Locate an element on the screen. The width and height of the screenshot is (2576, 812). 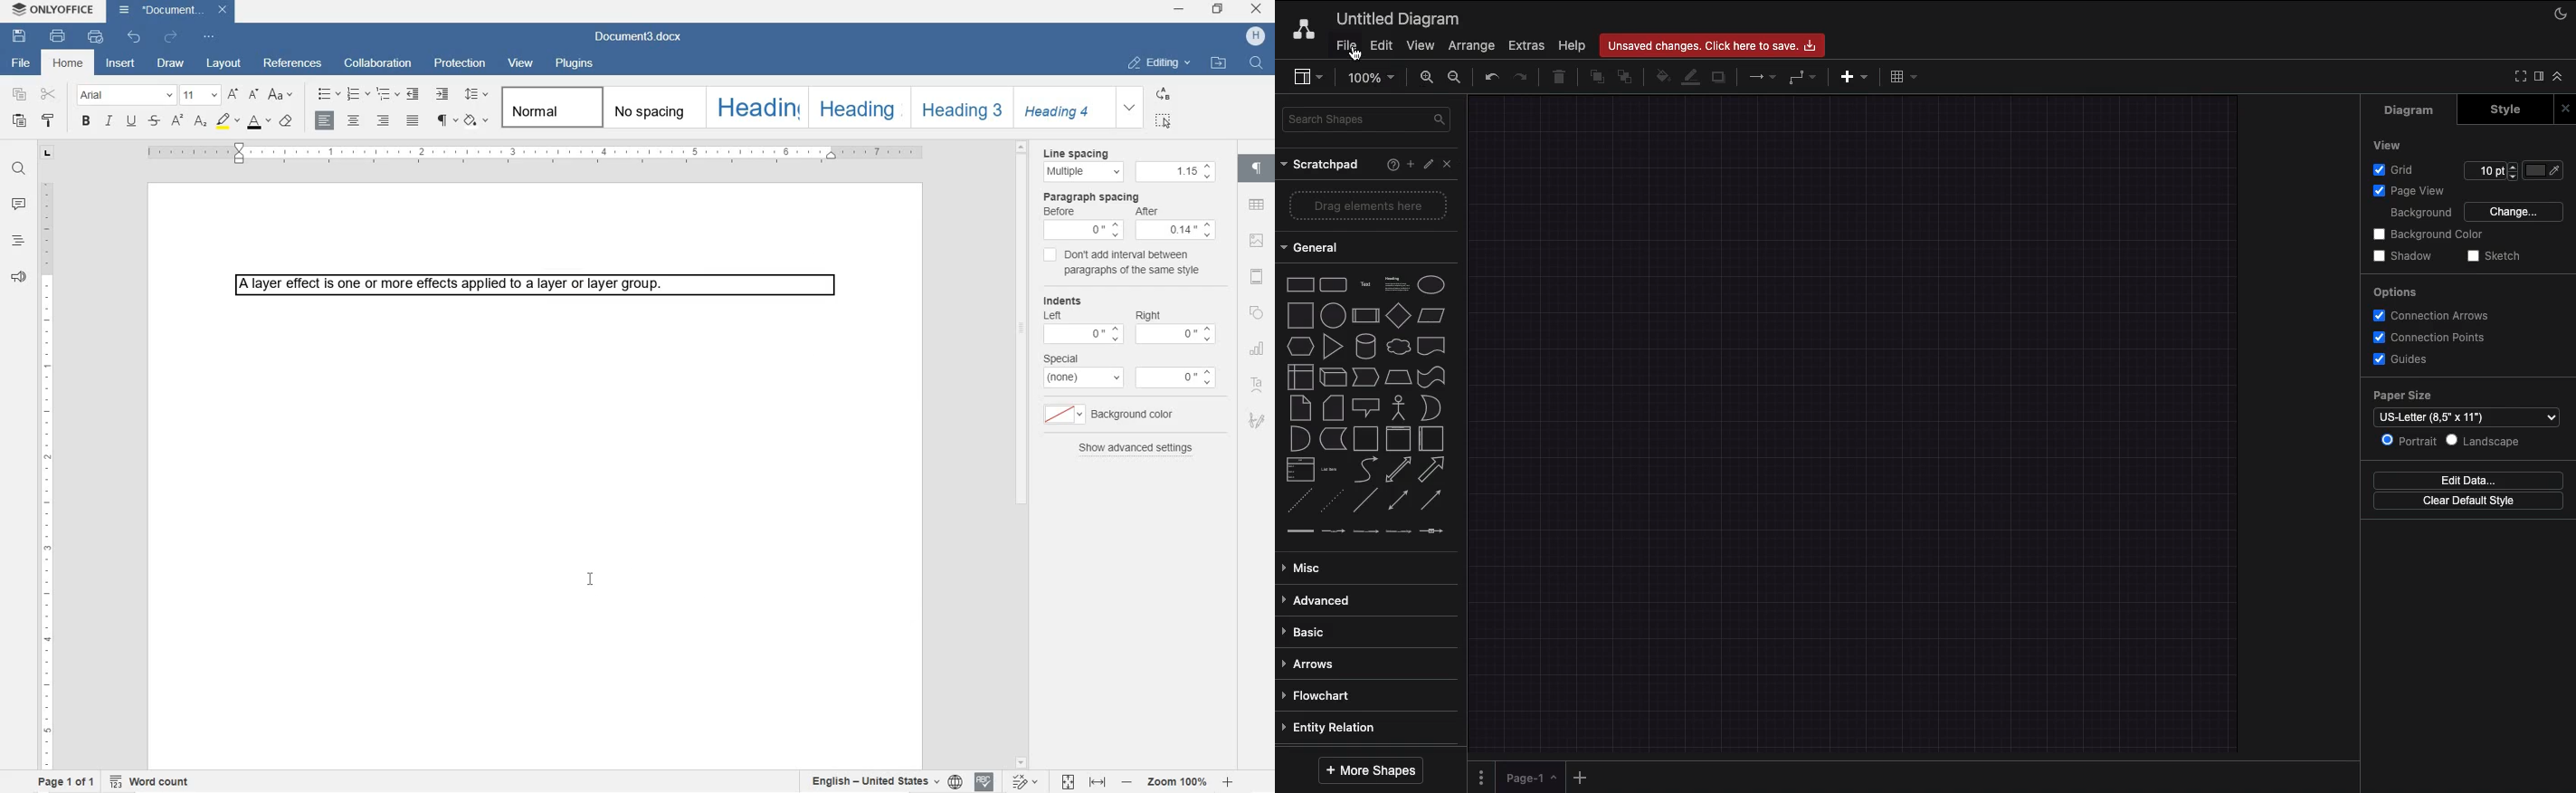
10 pt is located at coordinates (2489, 168).